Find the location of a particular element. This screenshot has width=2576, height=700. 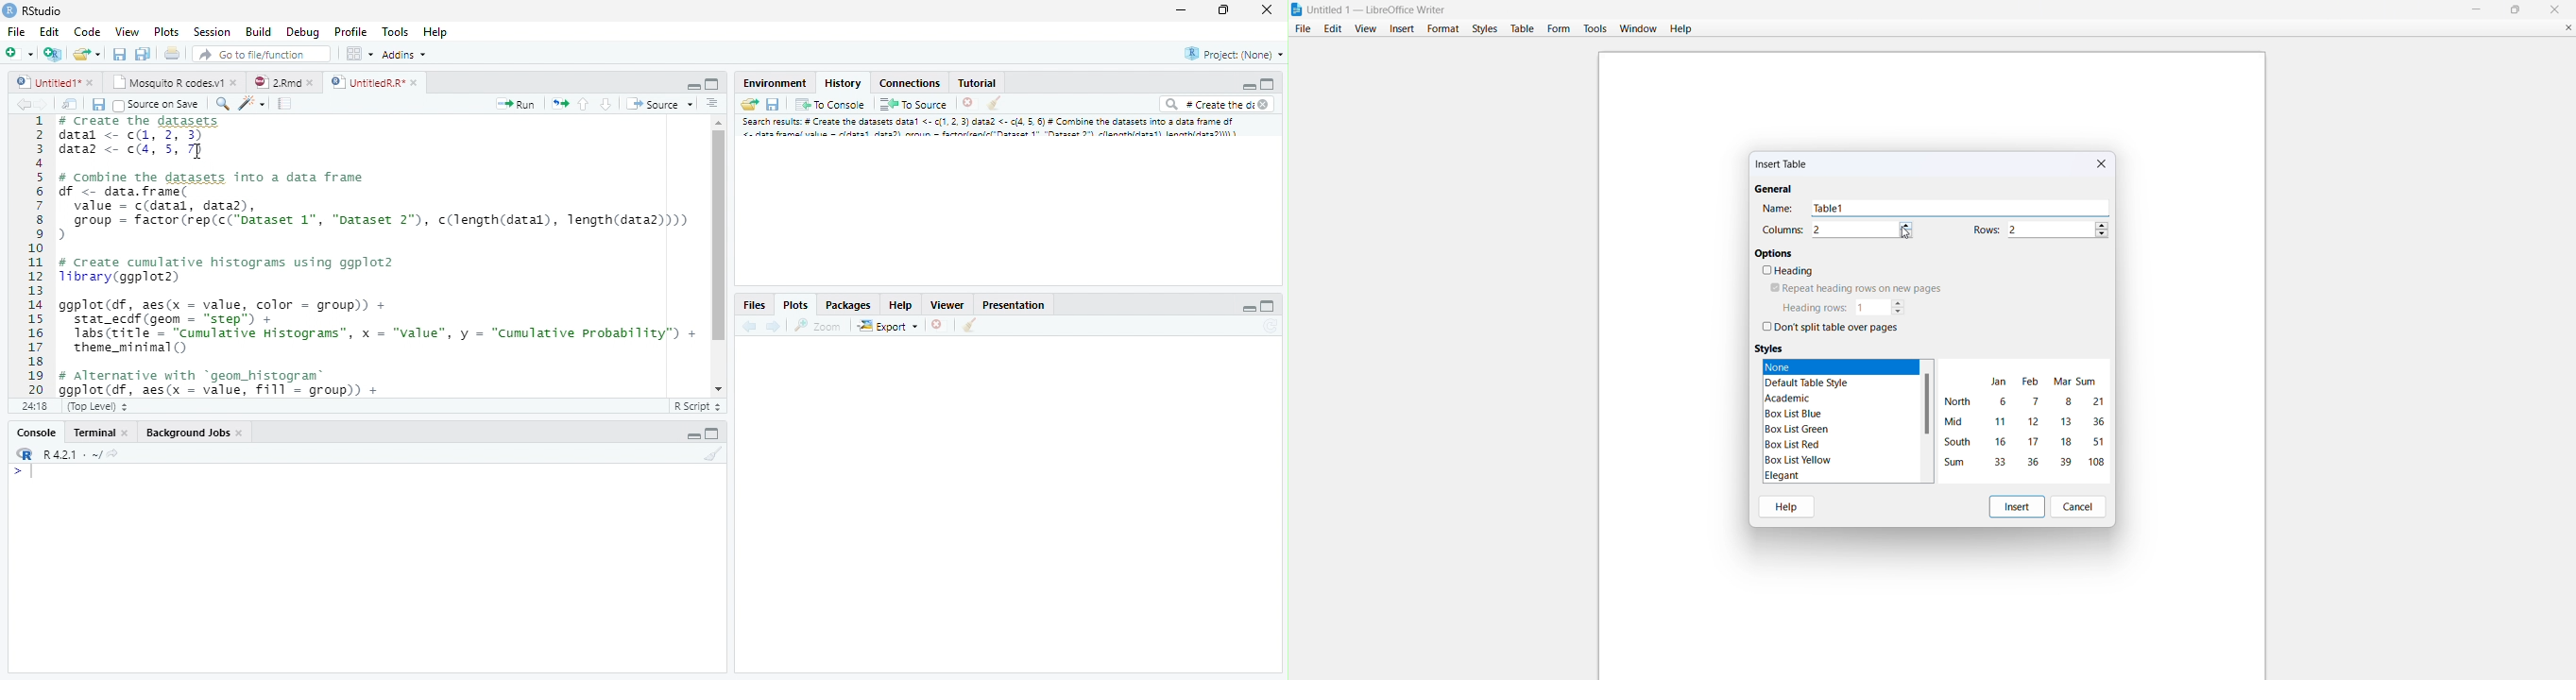

Alignment is located at coordinates (713, 107).